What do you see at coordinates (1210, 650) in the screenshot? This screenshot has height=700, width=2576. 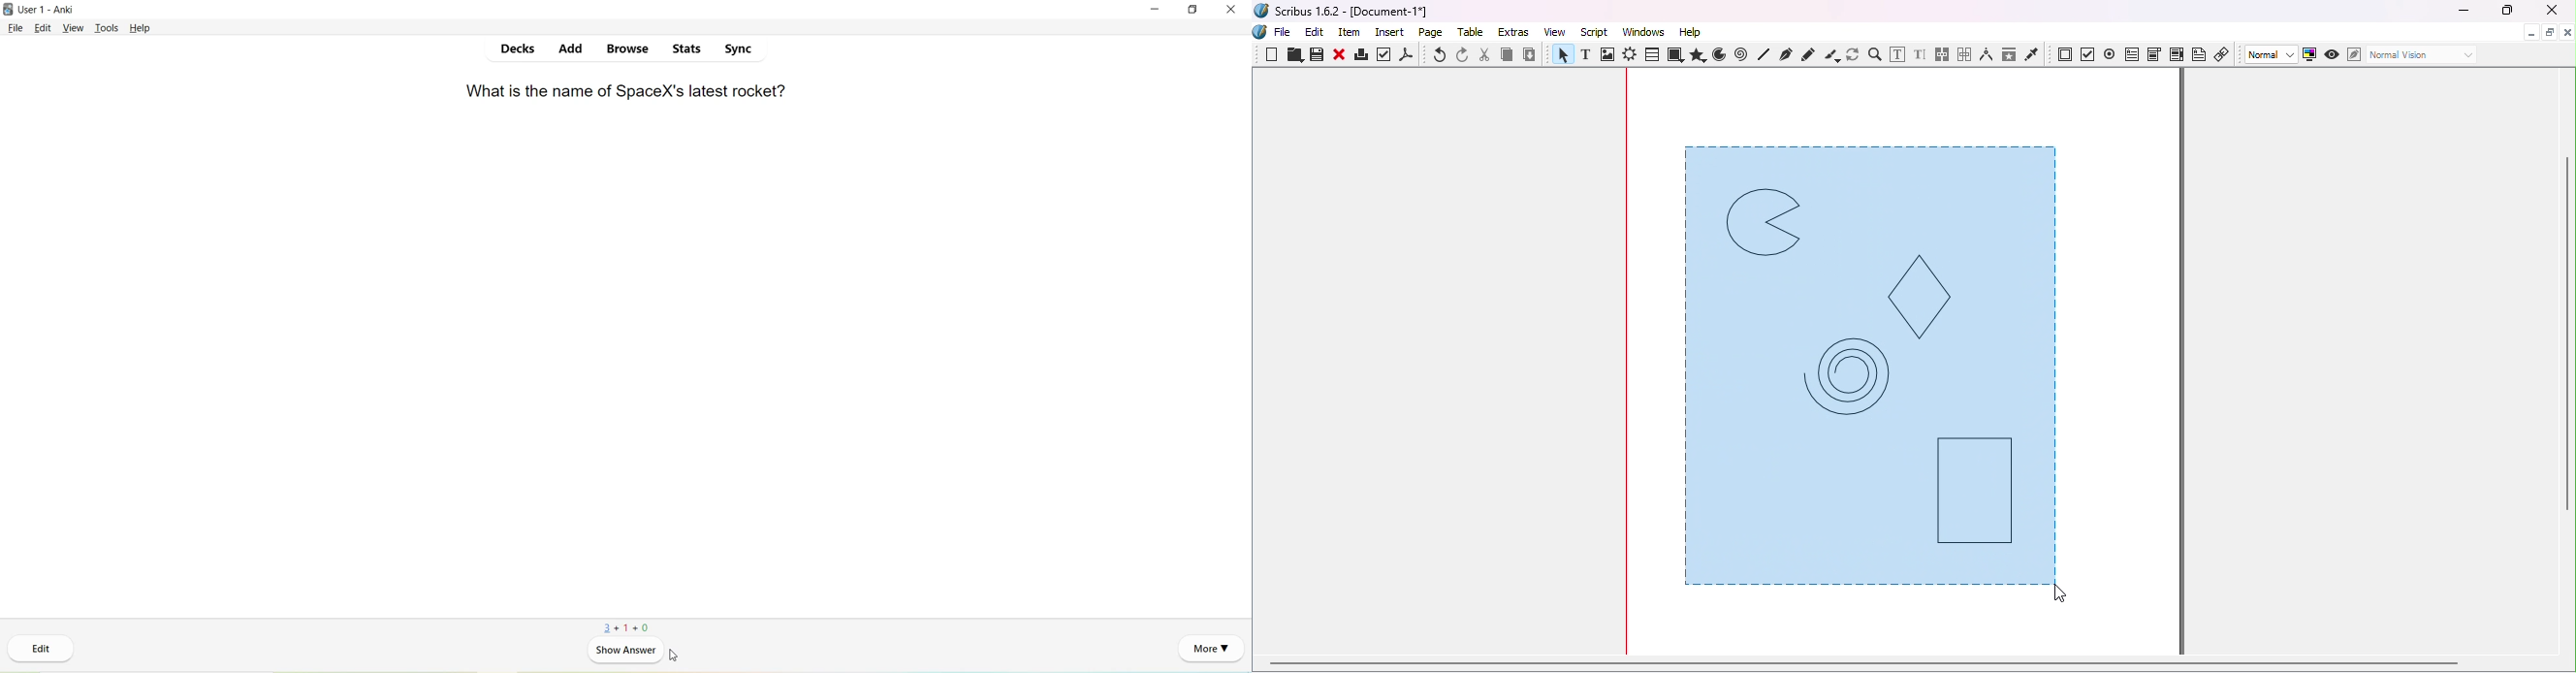 I see `More` at bounding box center [1210, 650].